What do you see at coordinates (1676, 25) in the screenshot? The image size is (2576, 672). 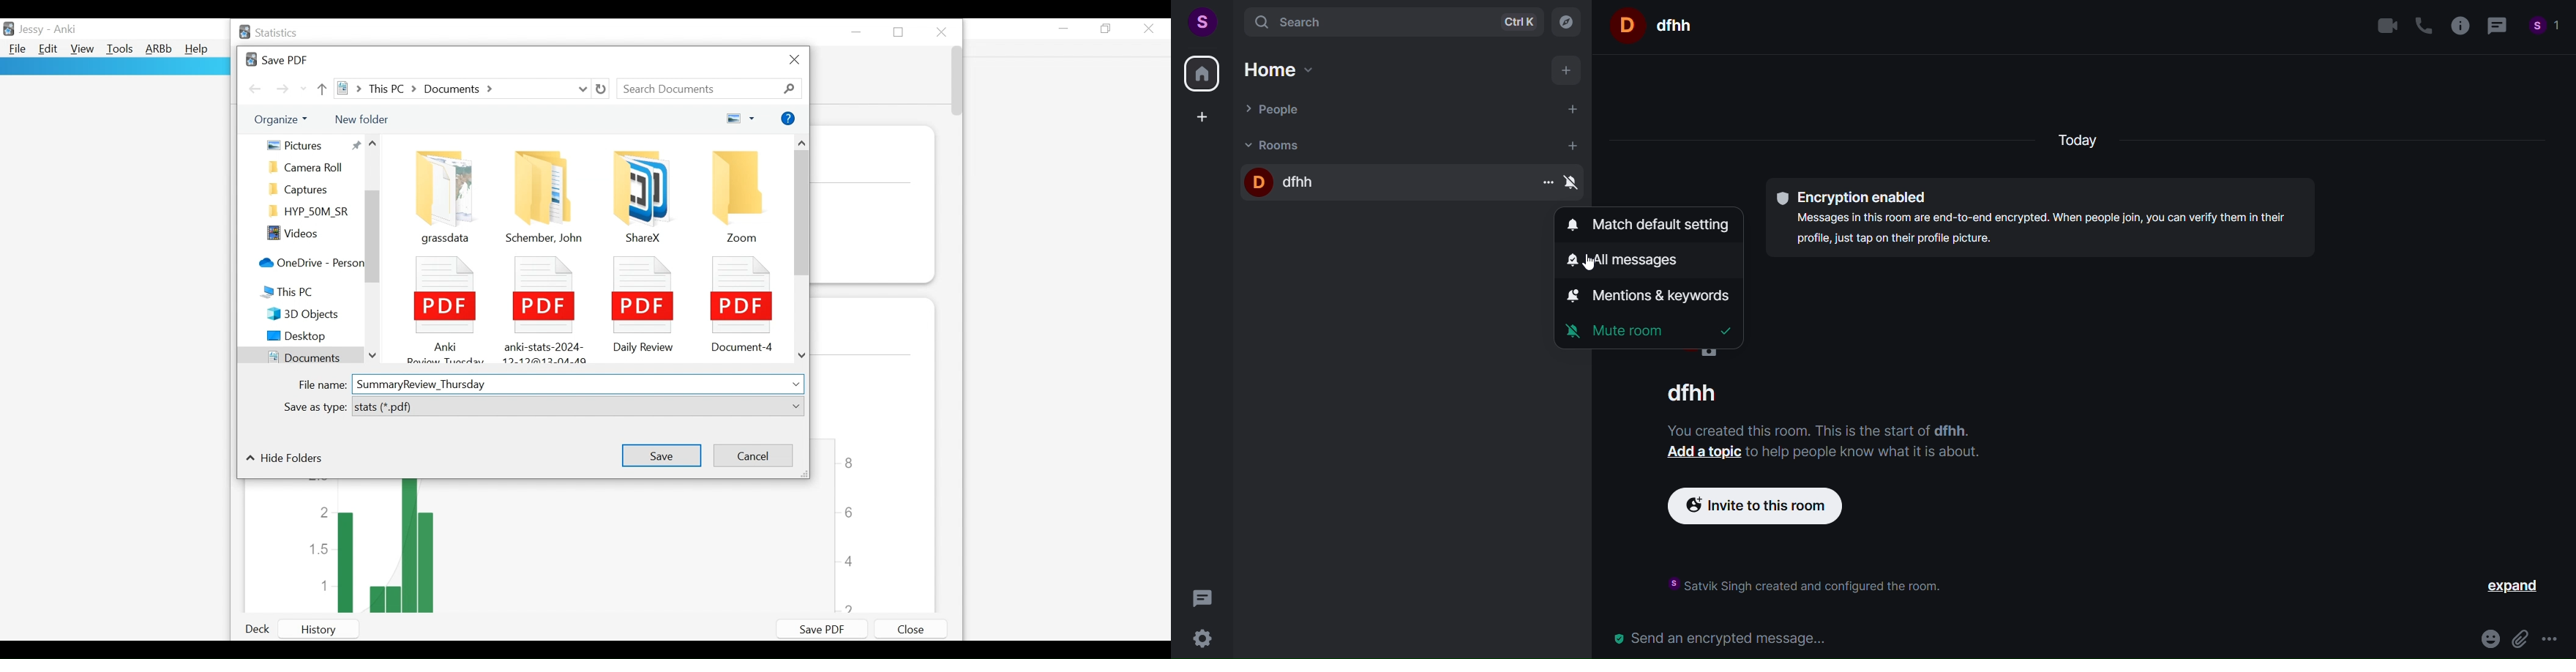 I see `dfhh` at bounding box center [1676, 25].